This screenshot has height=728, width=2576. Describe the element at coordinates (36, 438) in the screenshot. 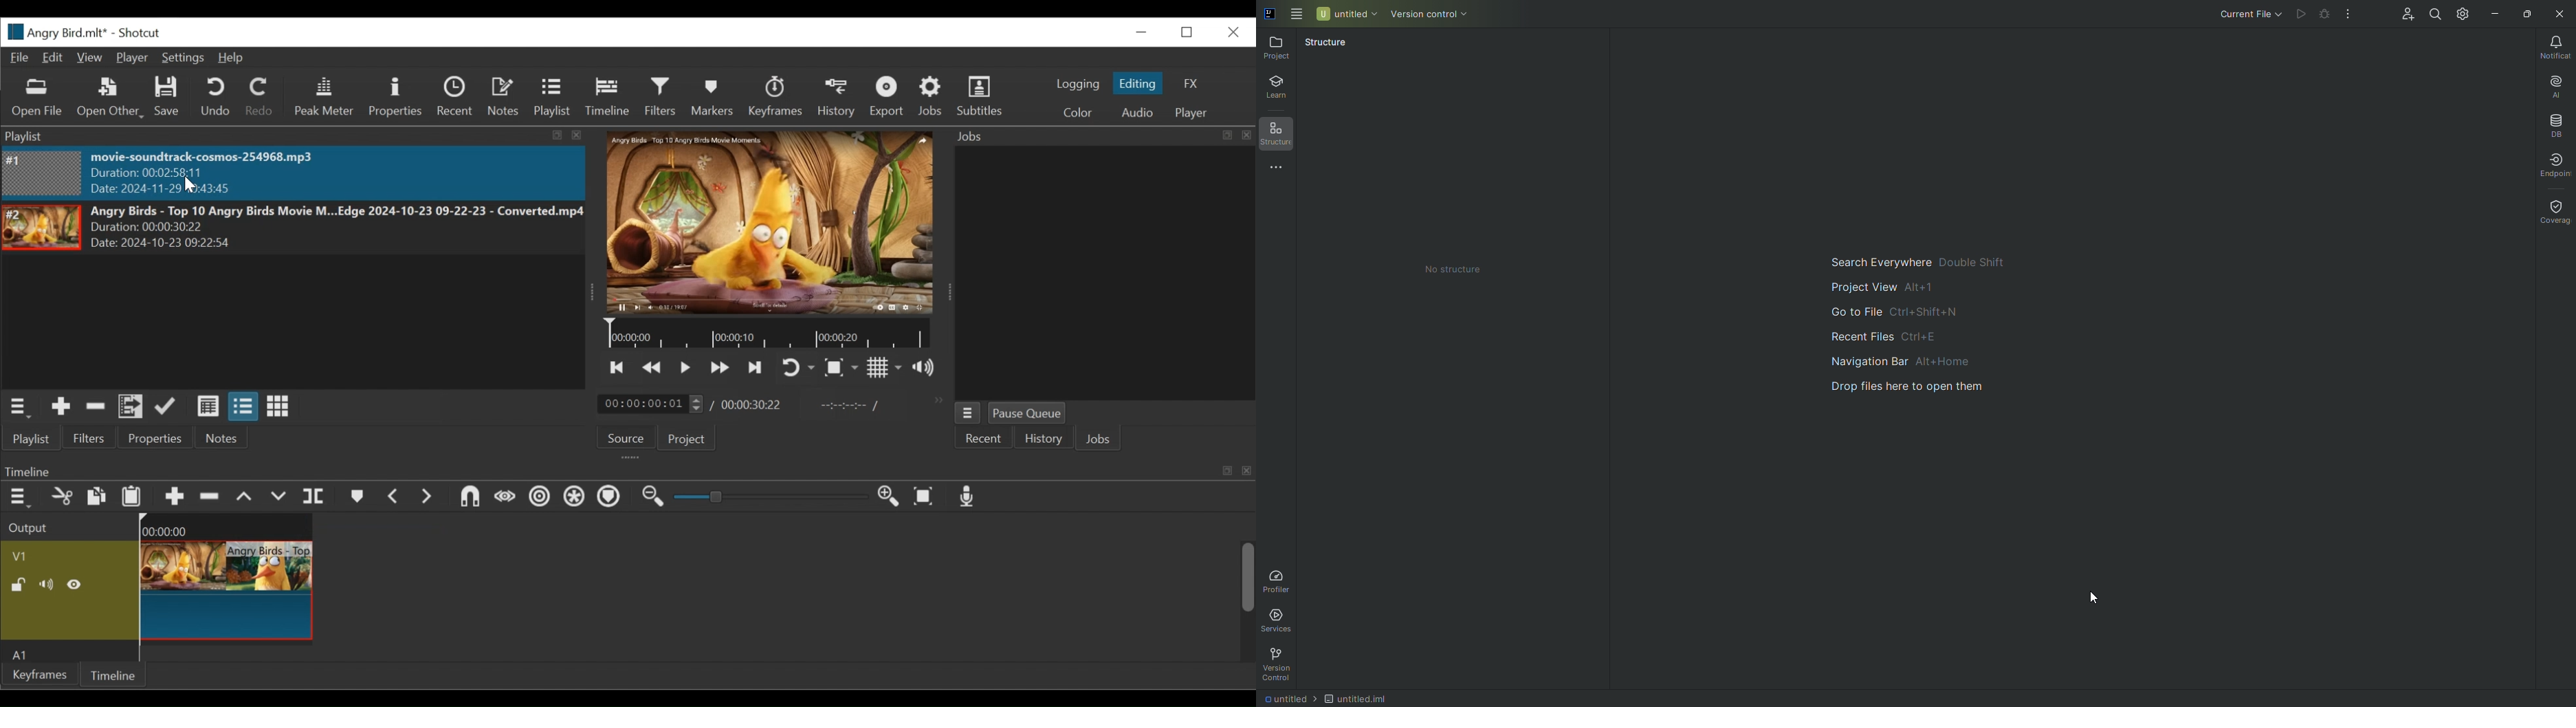

I see `Playlist` at that location.